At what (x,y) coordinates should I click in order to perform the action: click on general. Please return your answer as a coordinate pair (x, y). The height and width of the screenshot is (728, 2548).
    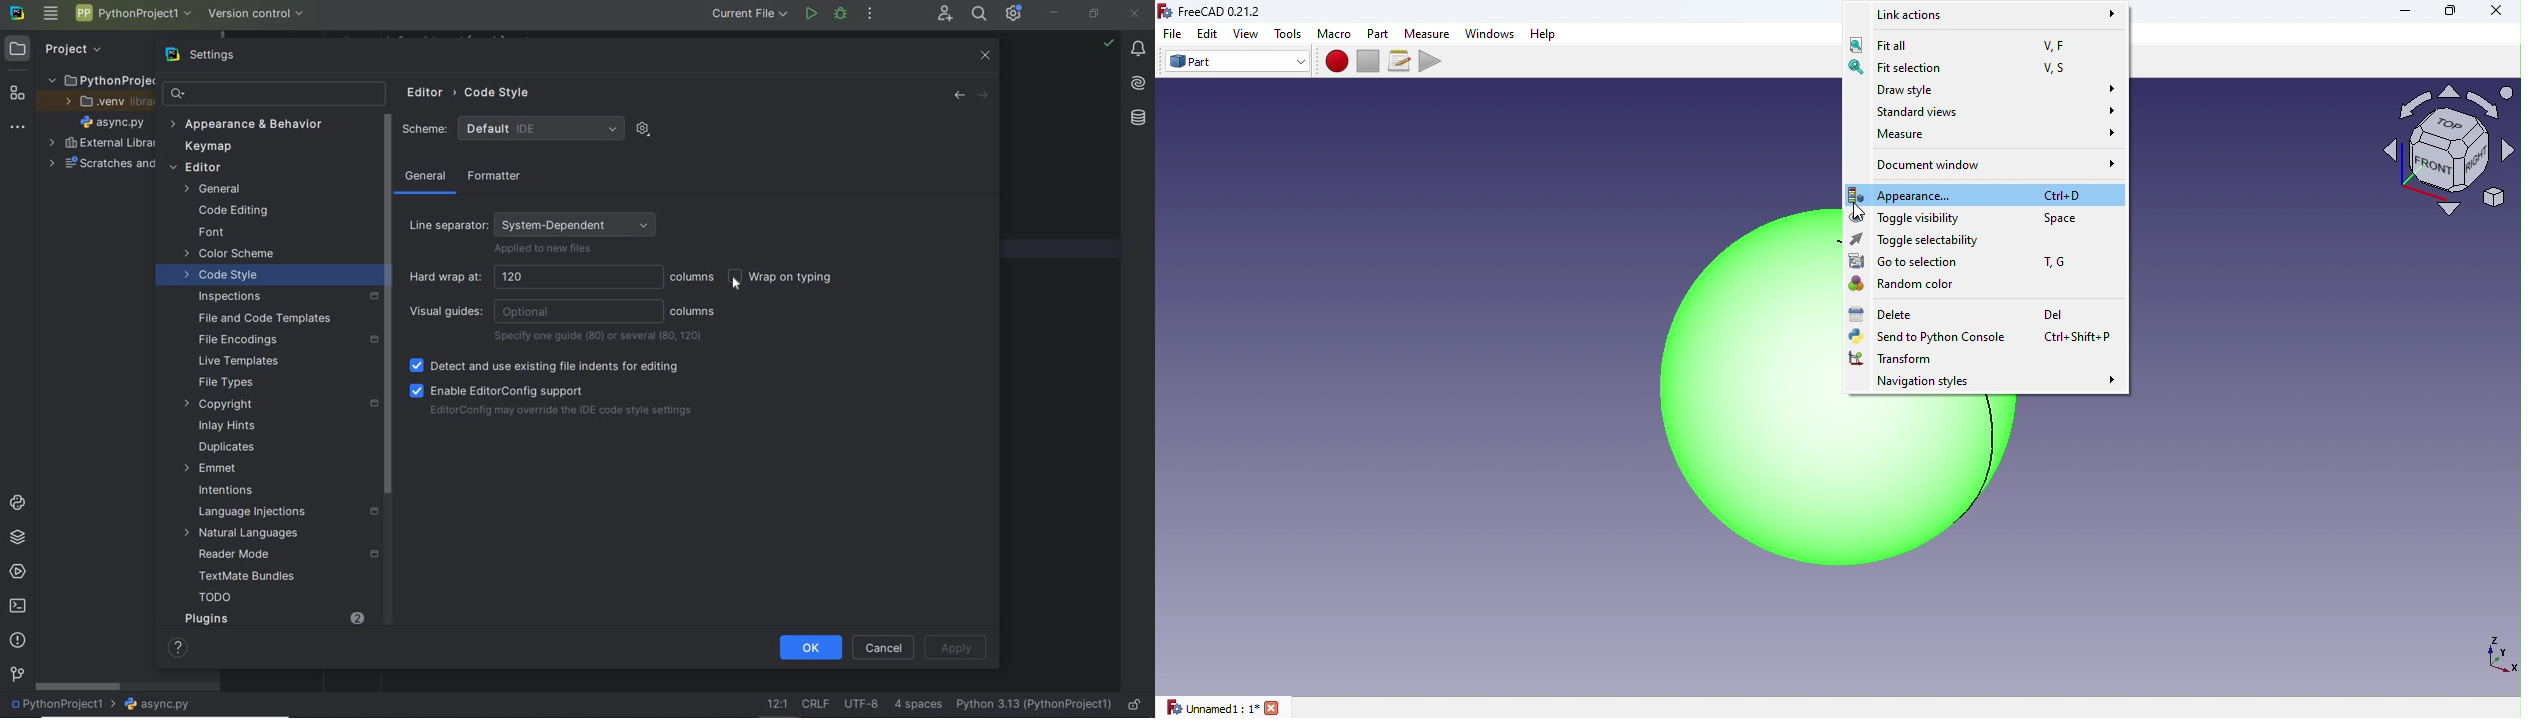
    Looking at the image, I should click on (426, 179).